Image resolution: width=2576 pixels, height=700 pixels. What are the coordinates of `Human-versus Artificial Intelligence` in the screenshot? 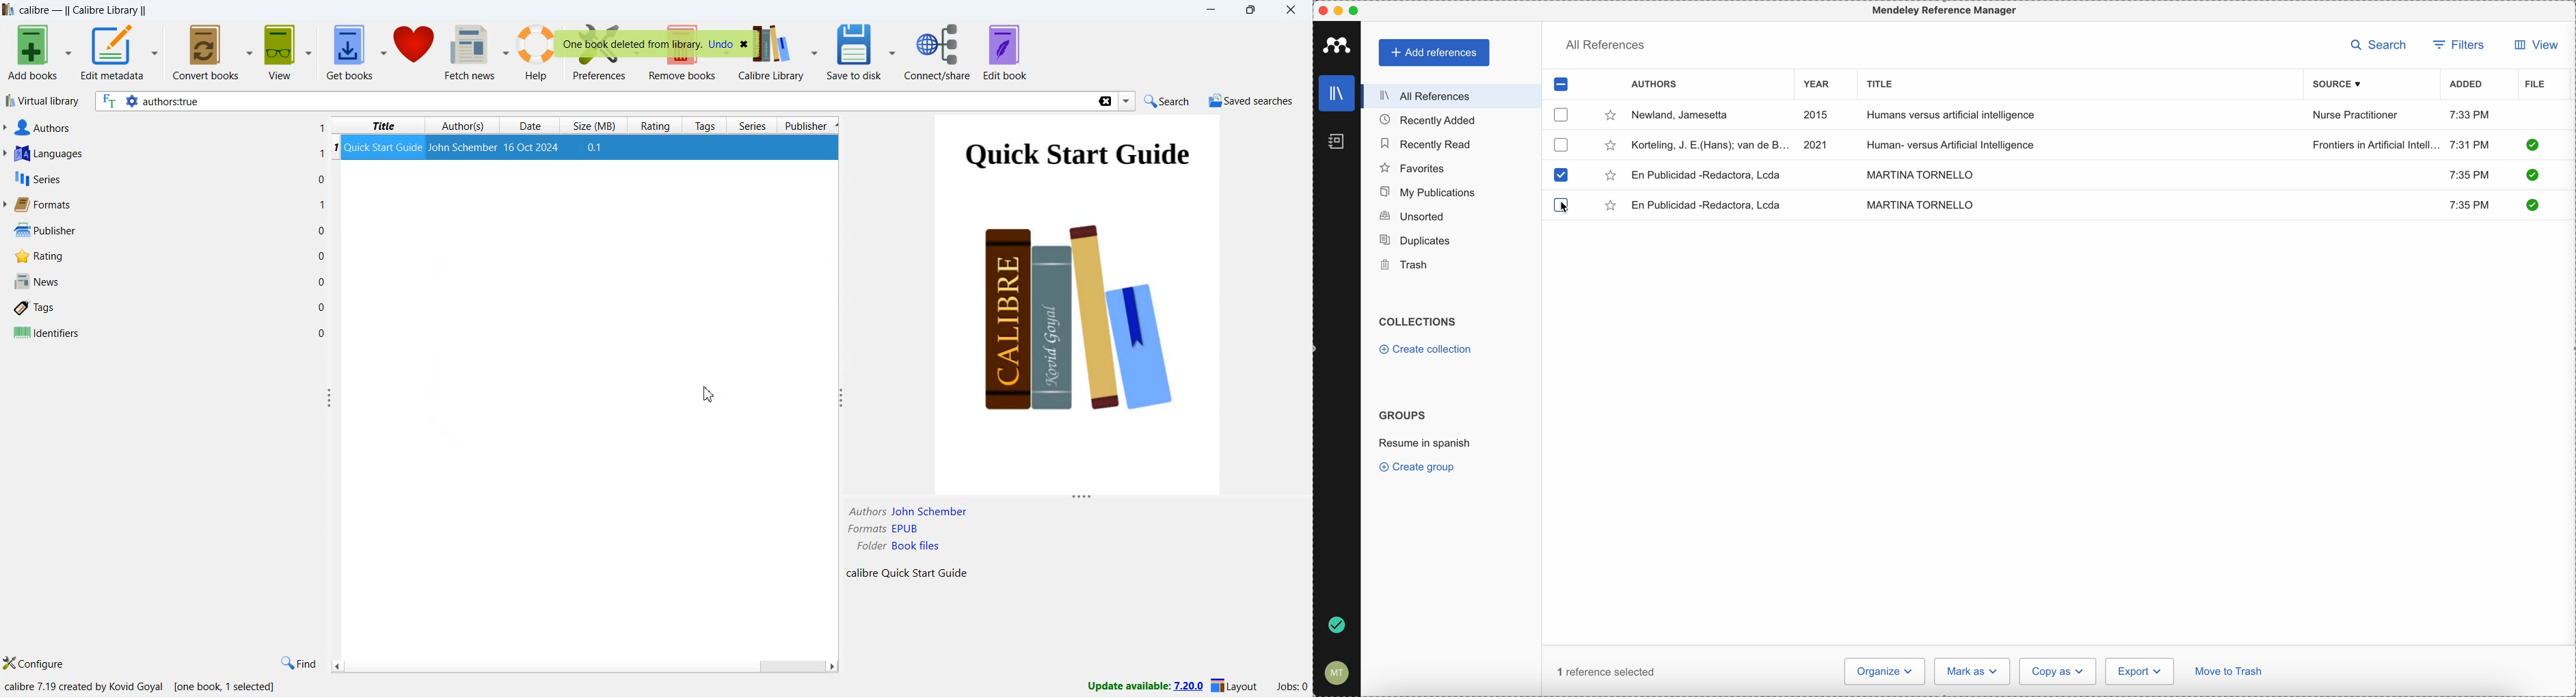 It's located at (1960, 143).